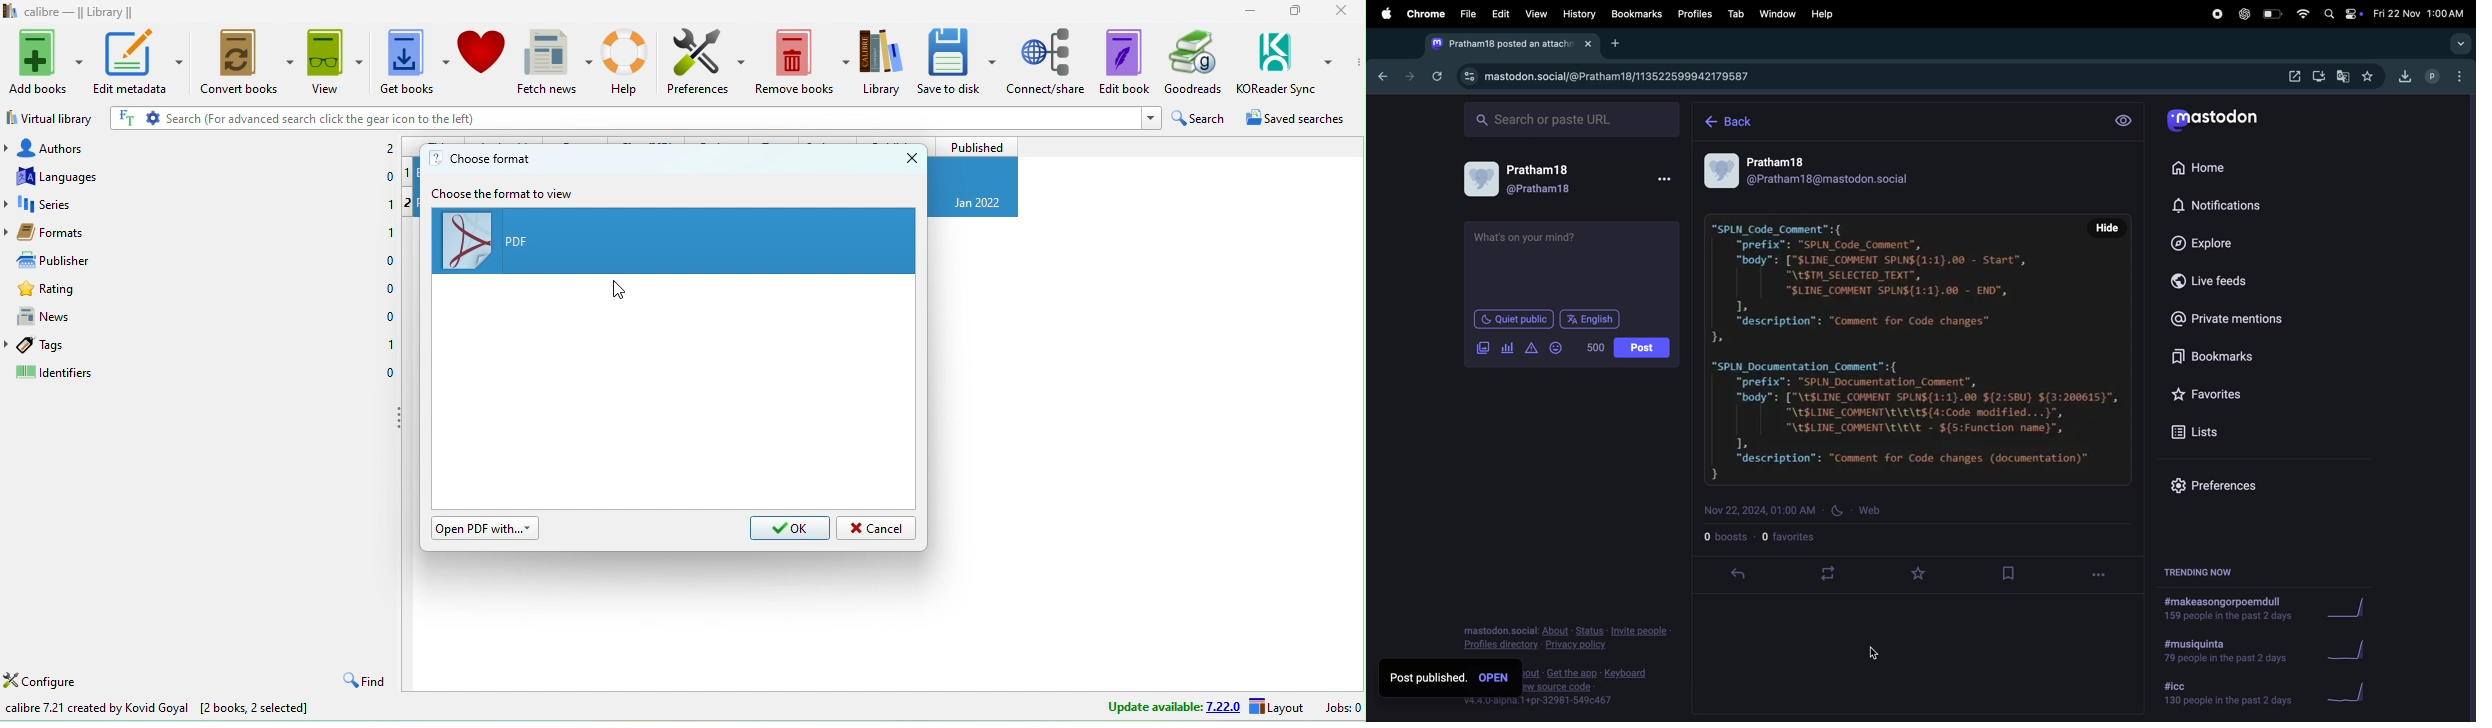 The image size is (2492, 728). Describe the element at coordinates (1303, 118) in the screenshot. I see `saved searches` at that location.